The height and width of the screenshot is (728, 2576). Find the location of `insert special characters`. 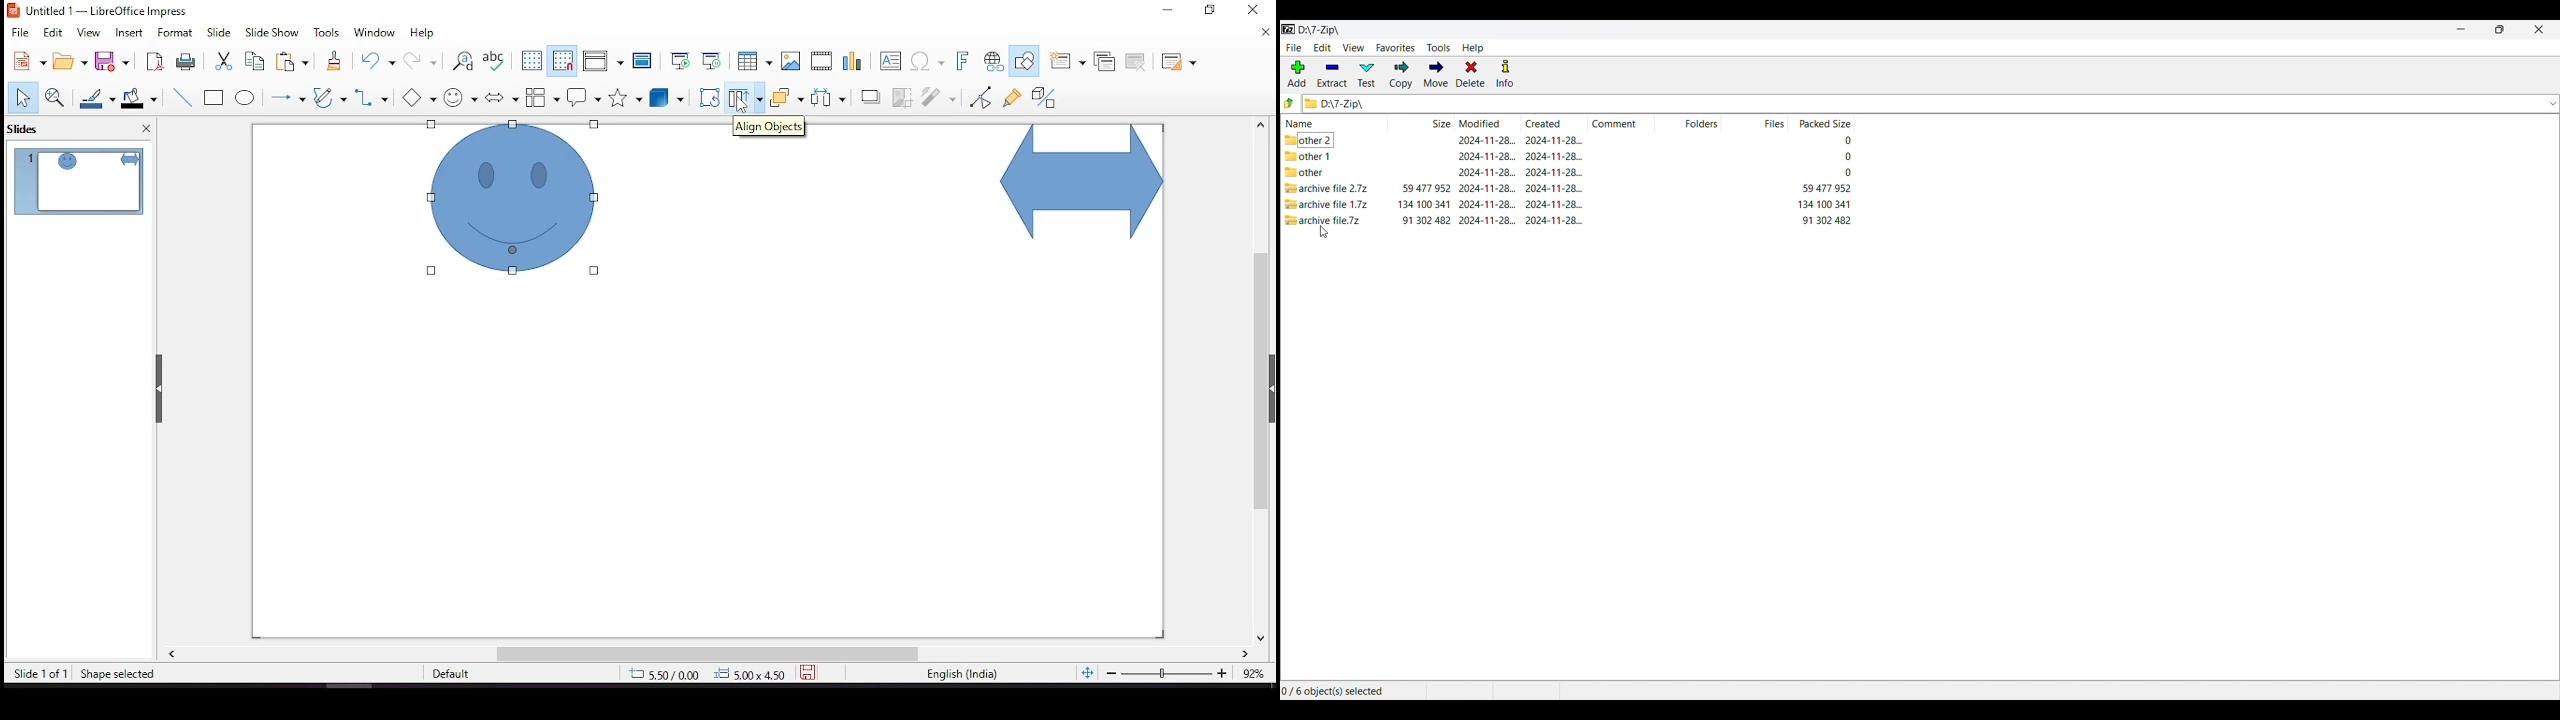

insert special characters is located at coordinates (929, 62).